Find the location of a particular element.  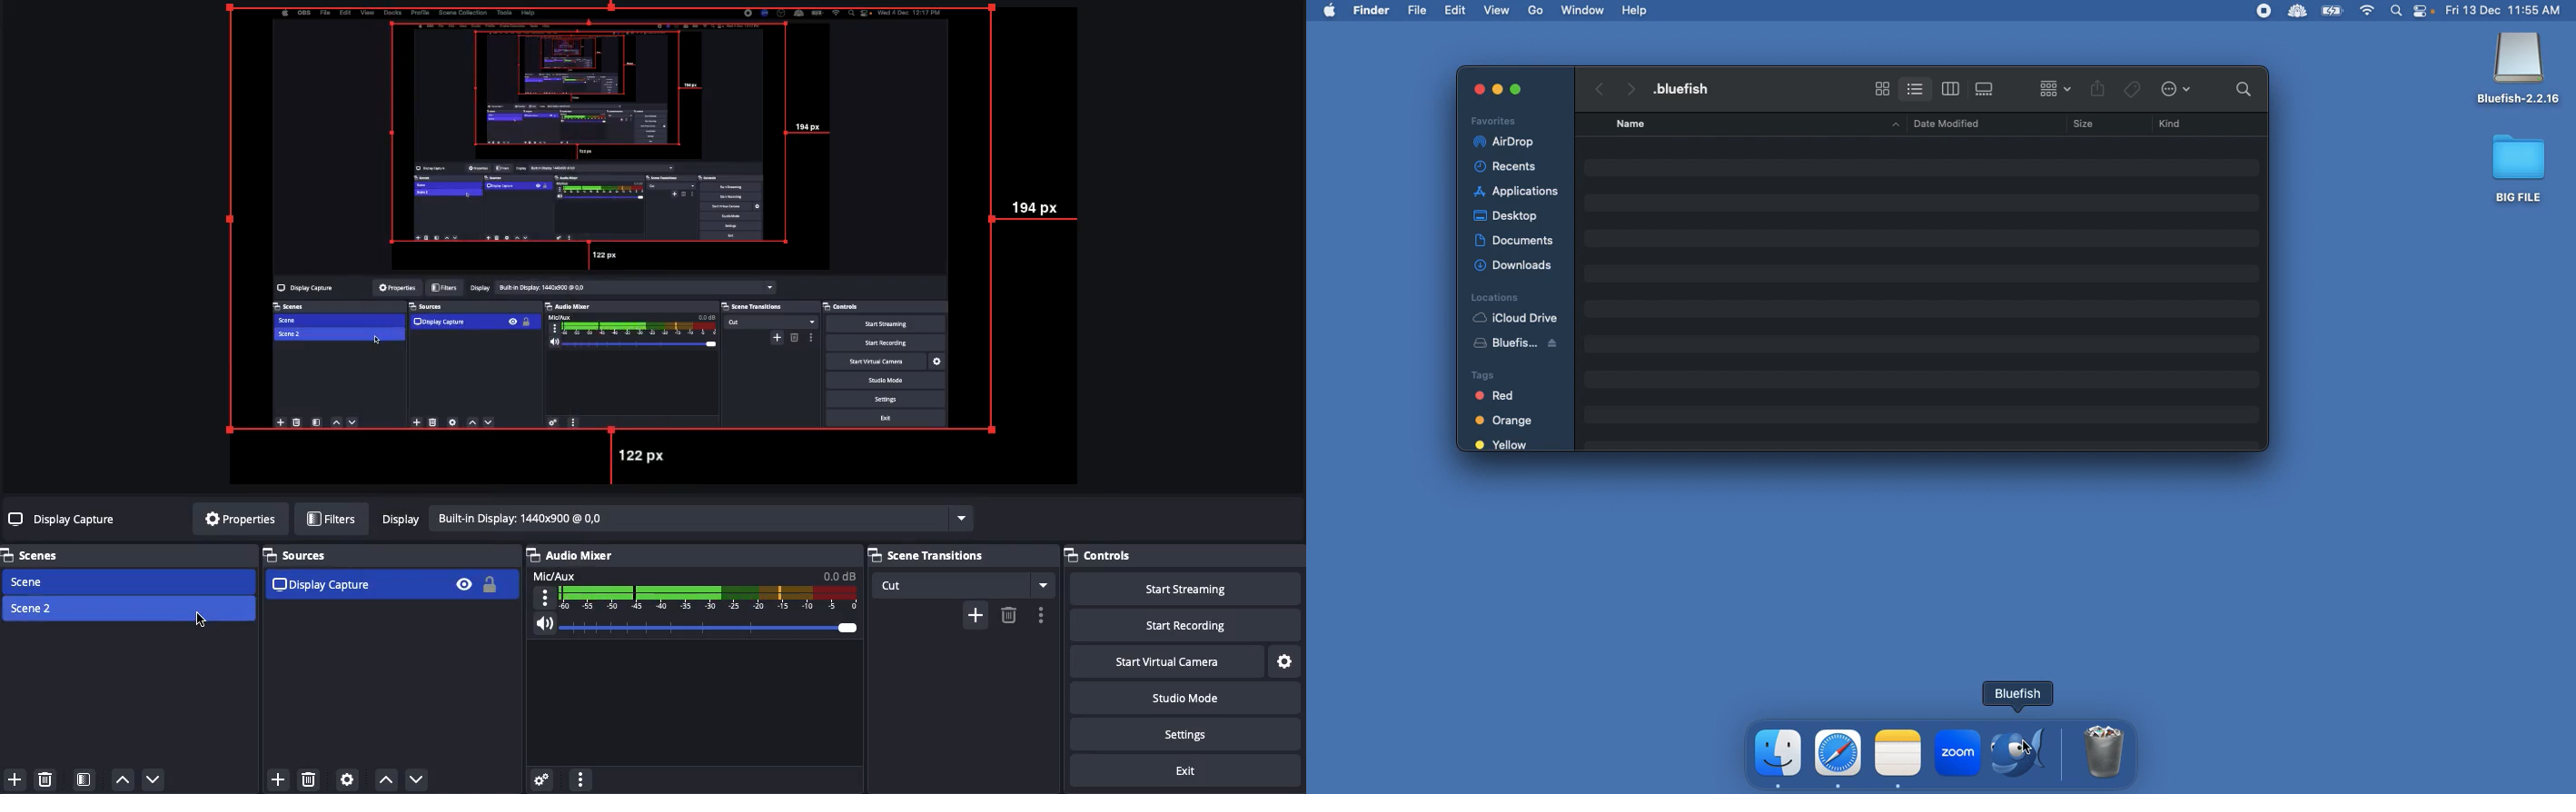

Filters is located at coordinates (331, 517).